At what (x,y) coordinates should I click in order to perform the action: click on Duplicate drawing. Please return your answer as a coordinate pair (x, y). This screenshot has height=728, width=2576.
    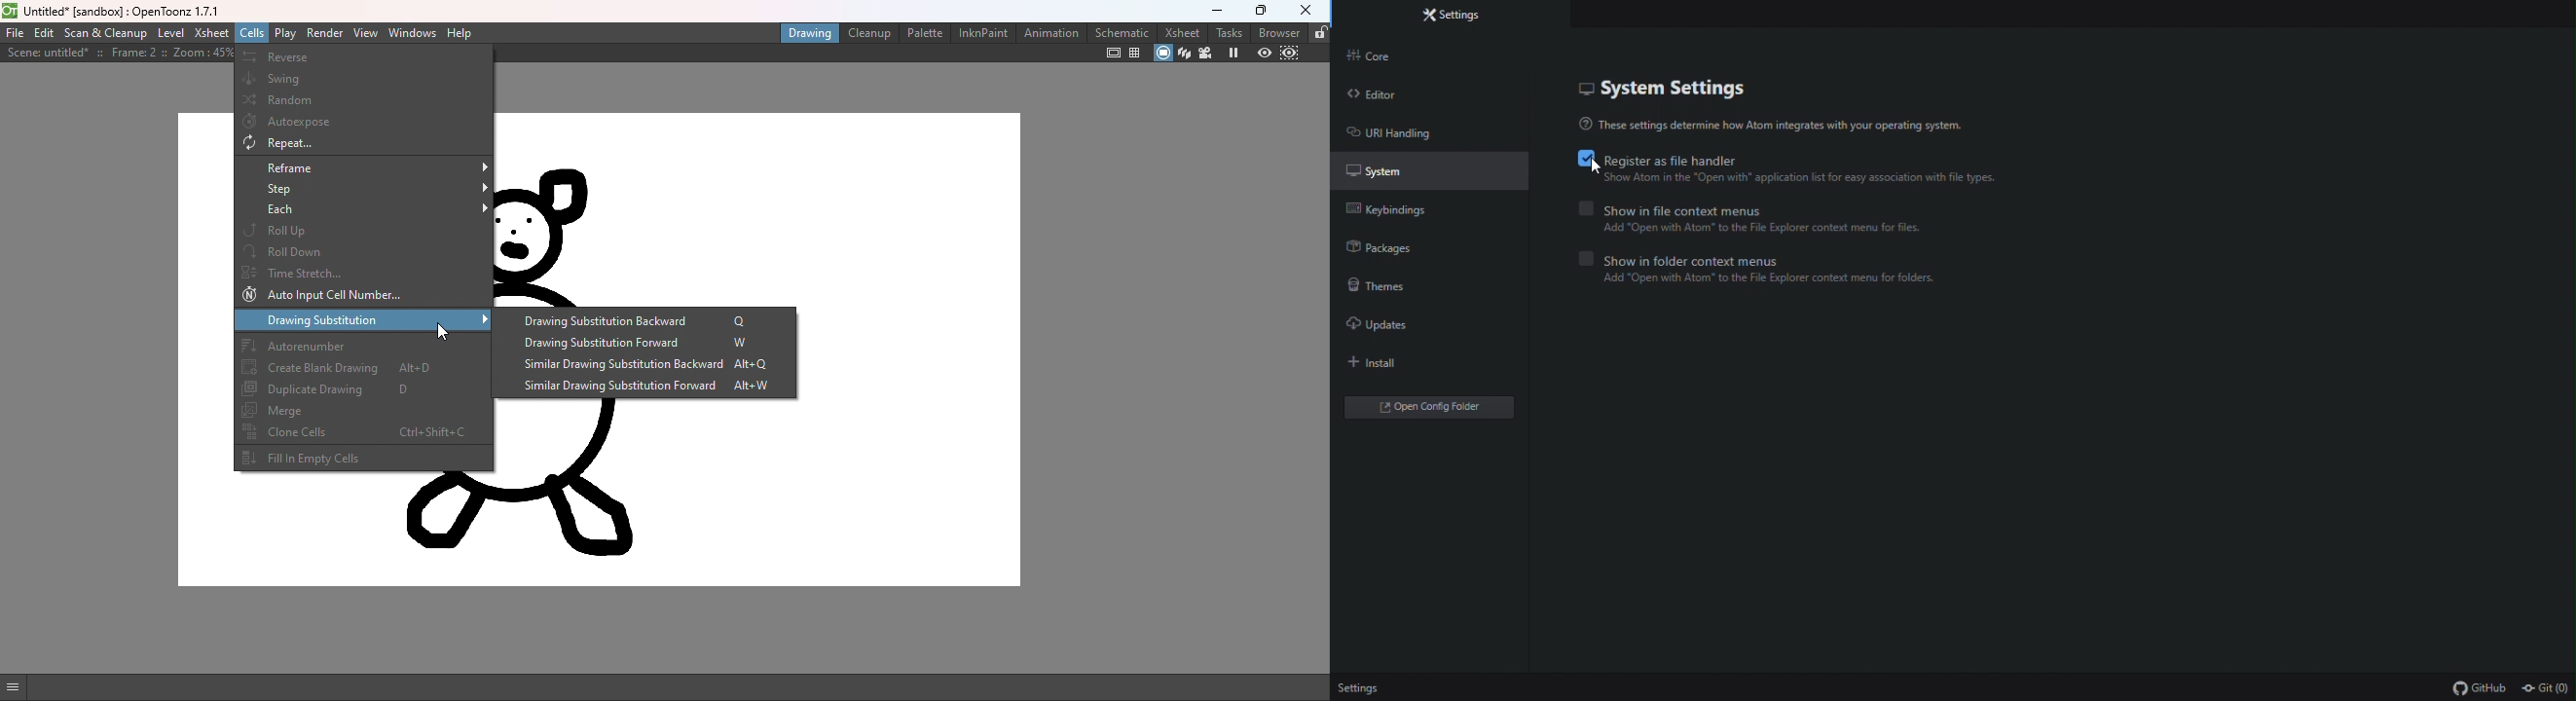
    Looking at the image, I should click on (361, 390).